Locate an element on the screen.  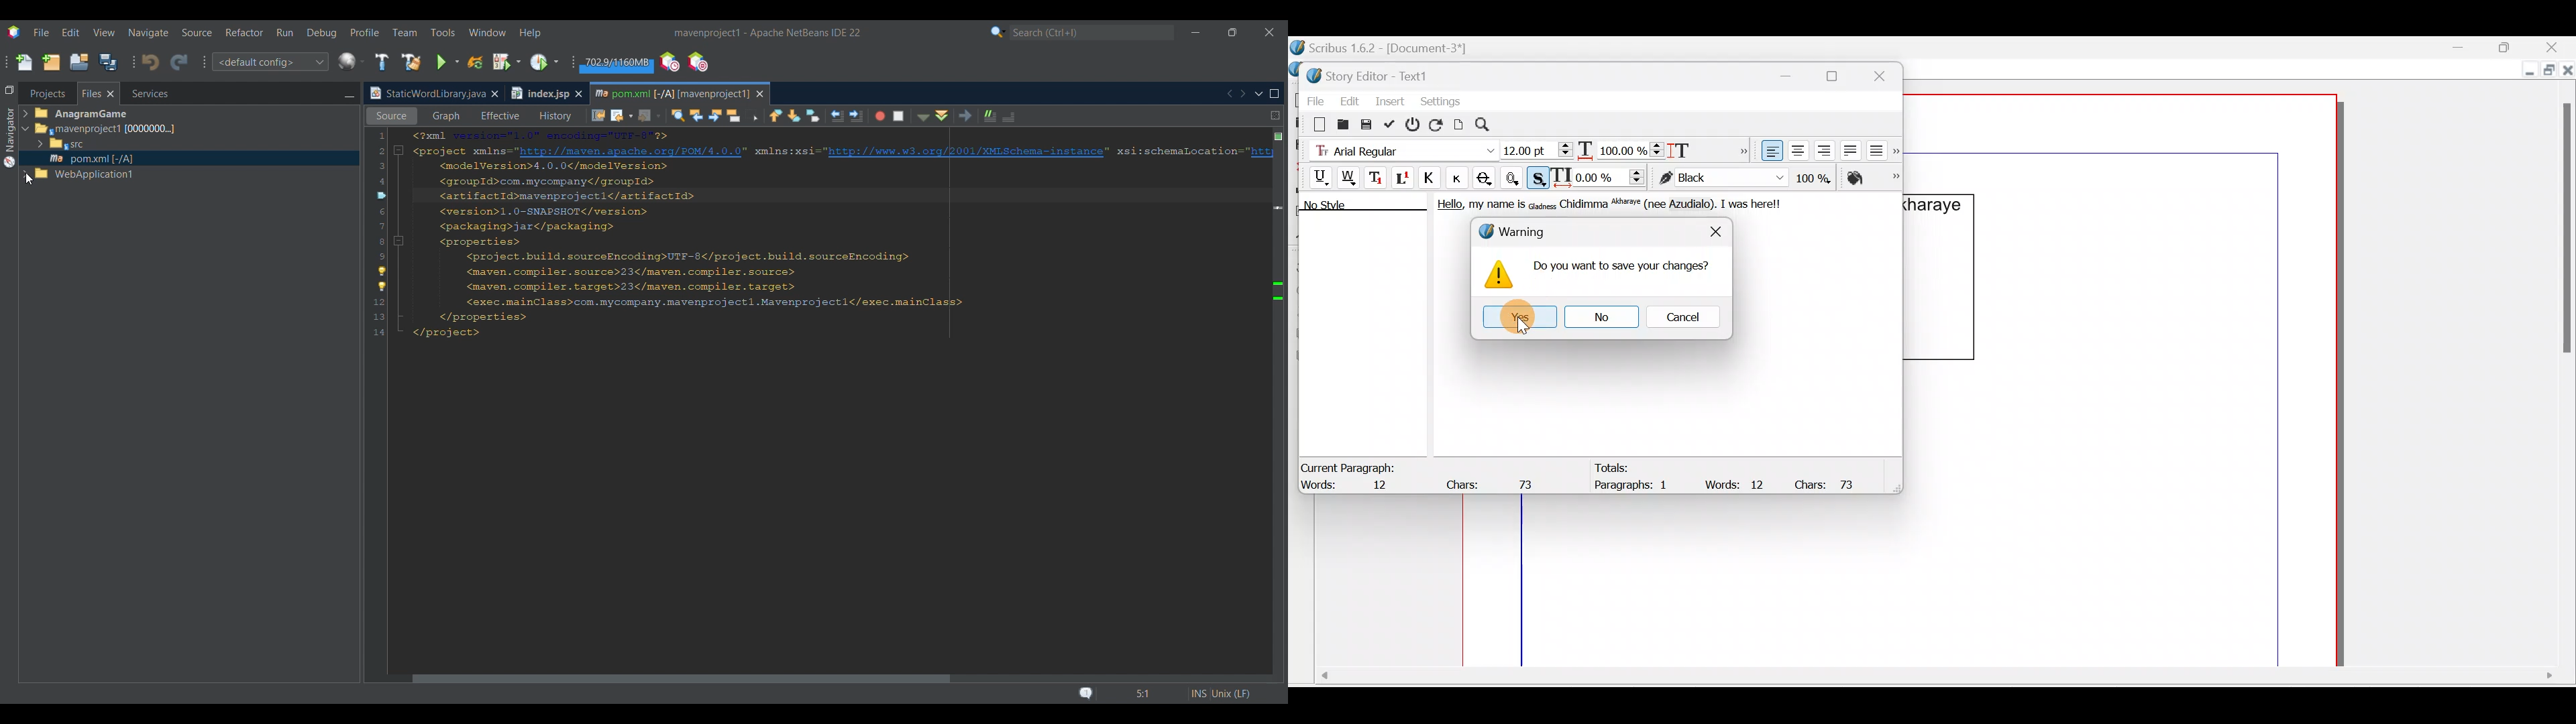
Align text justified is located at coordinates (1849, 148).